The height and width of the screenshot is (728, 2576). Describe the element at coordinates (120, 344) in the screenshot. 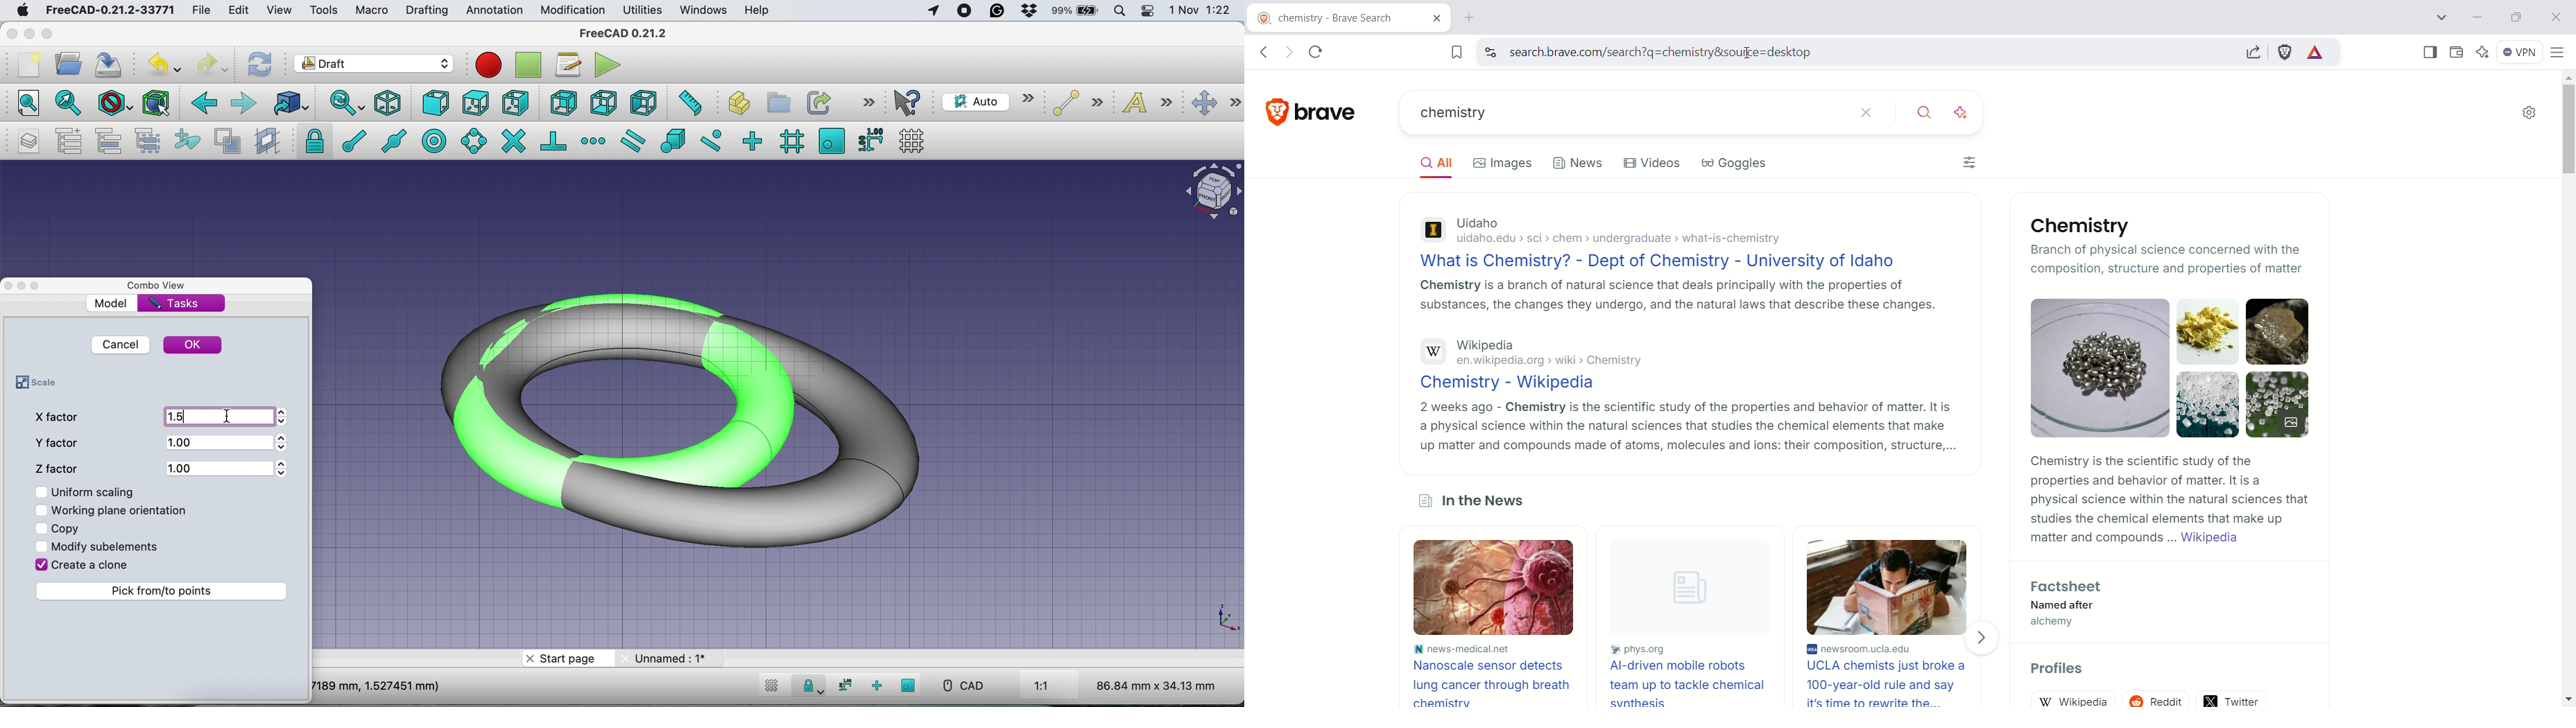

I see `cancel` at that location.